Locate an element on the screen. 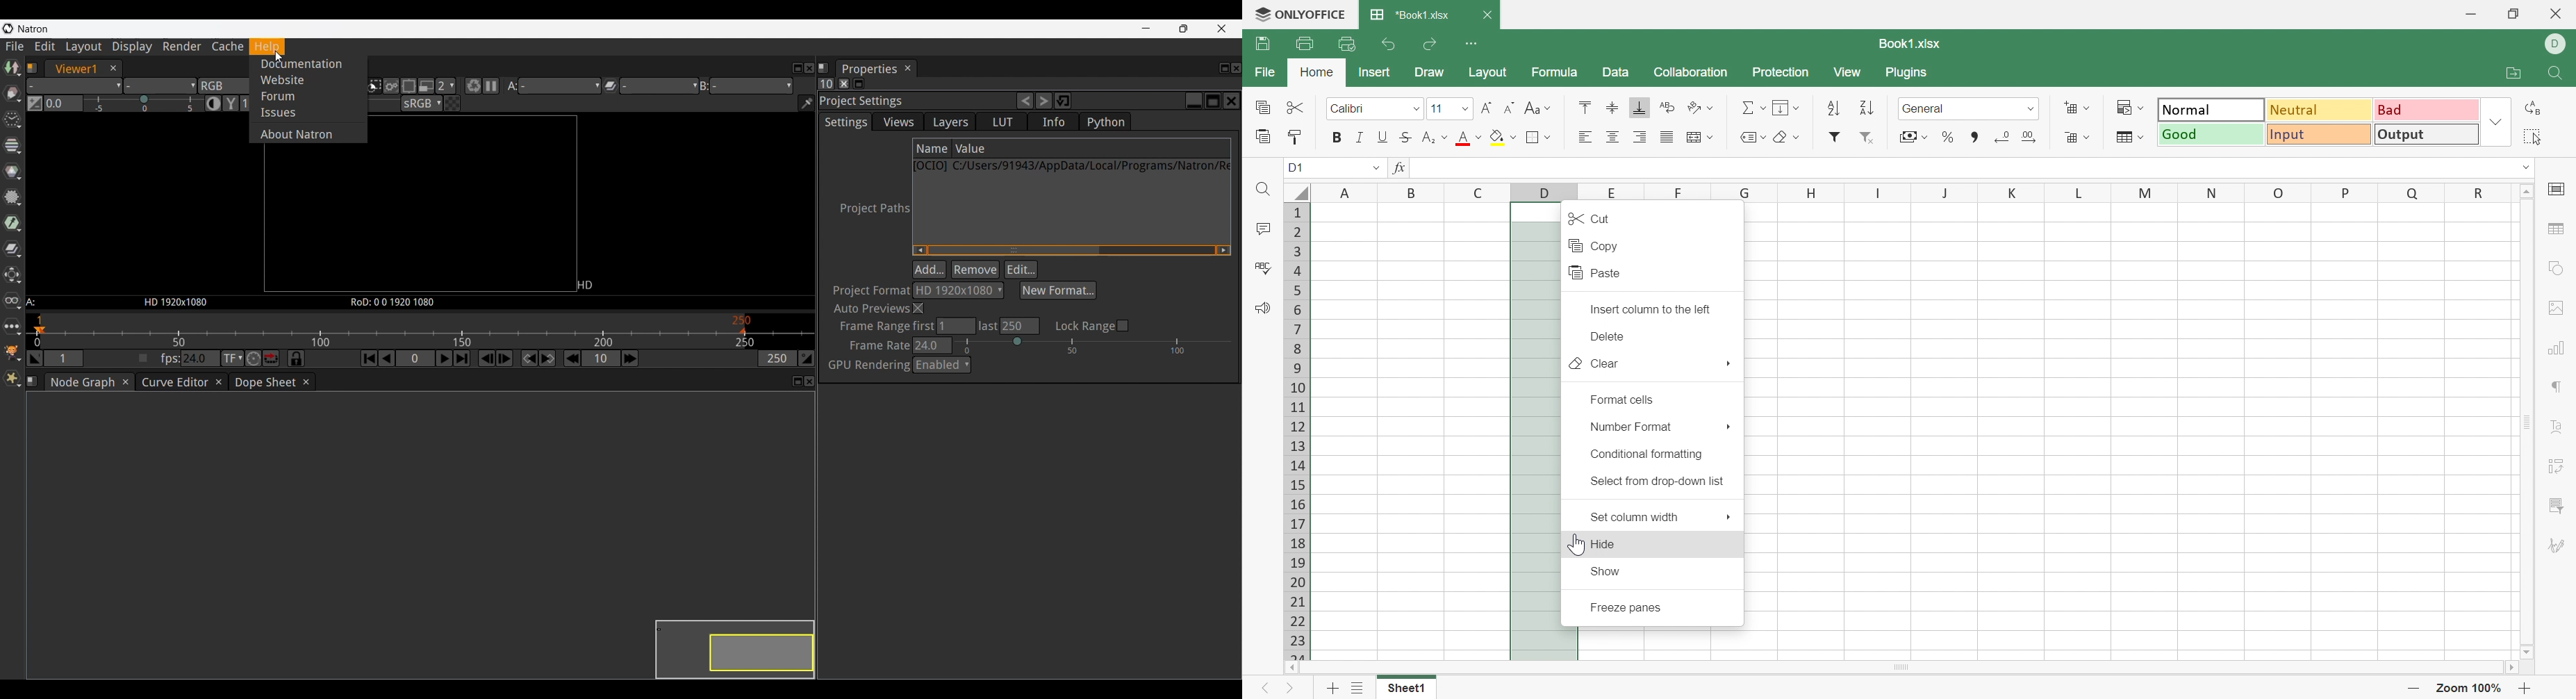  Shape settings is located at coordinates (2559, 268).